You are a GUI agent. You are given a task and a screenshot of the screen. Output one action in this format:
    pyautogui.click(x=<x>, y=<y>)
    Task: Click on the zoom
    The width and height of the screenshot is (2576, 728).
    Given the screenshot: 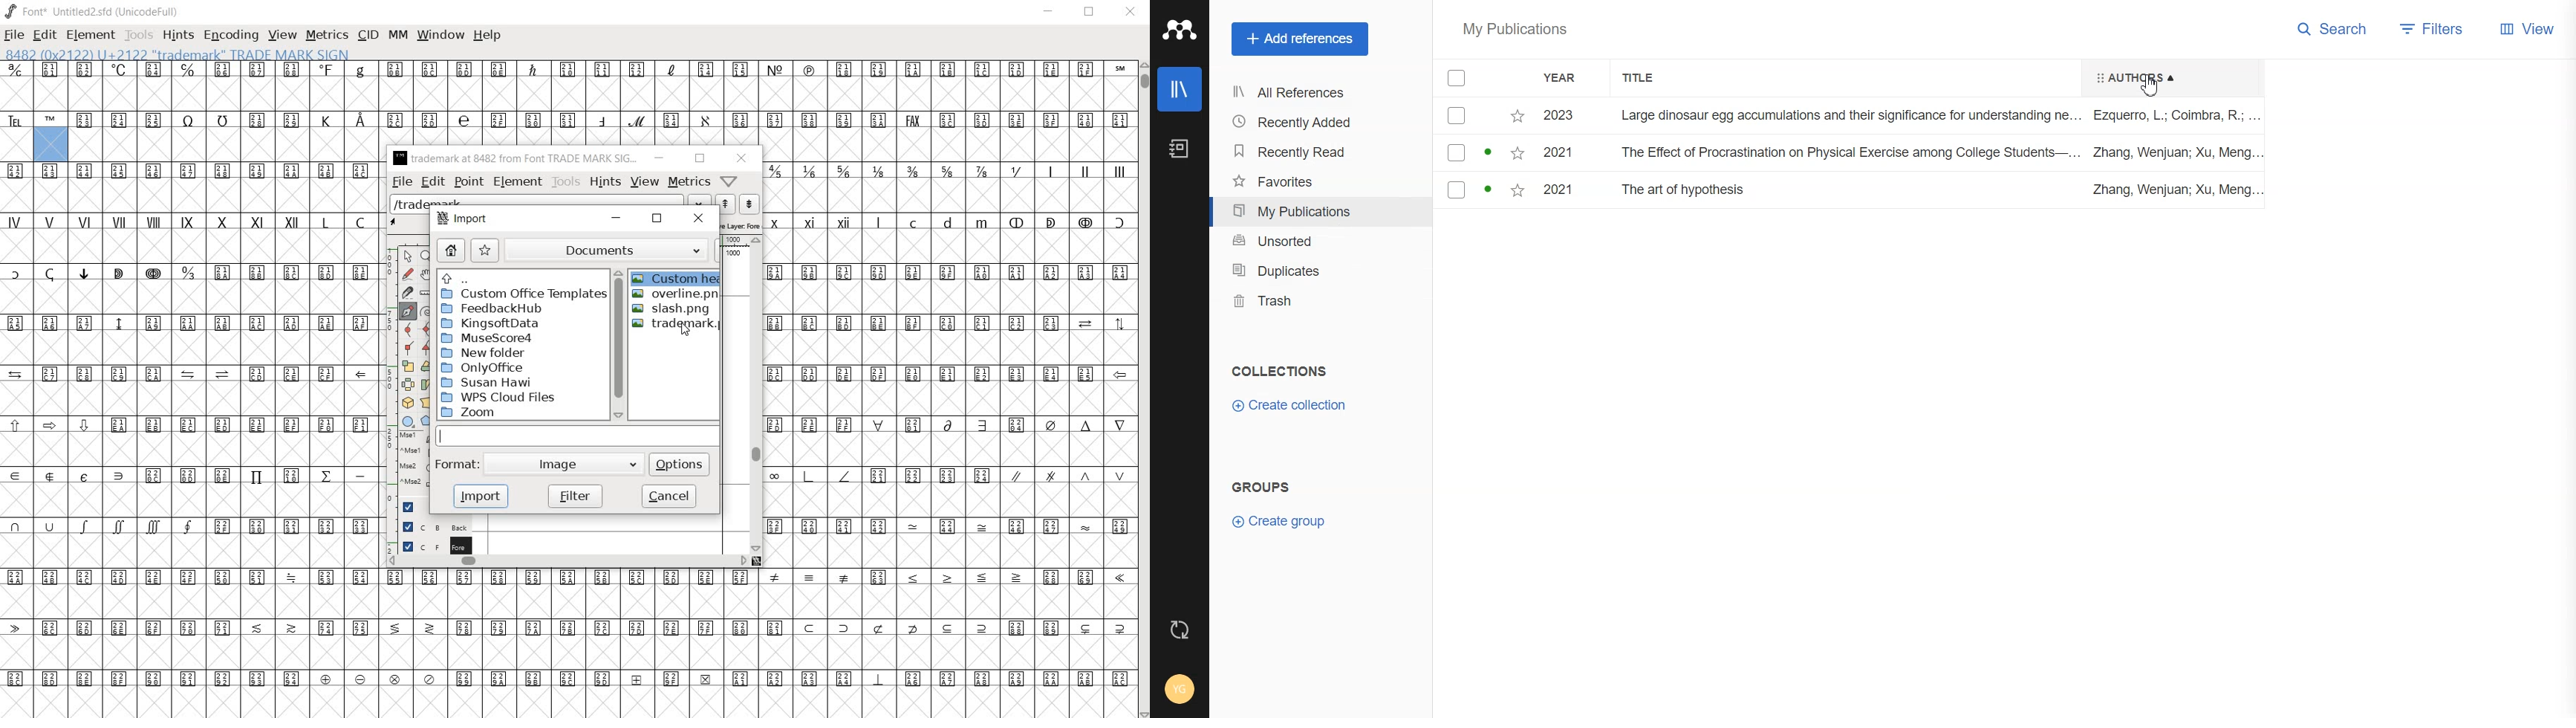 What is the action you would take?
    pyautogui.click(x=522, y=413)
    